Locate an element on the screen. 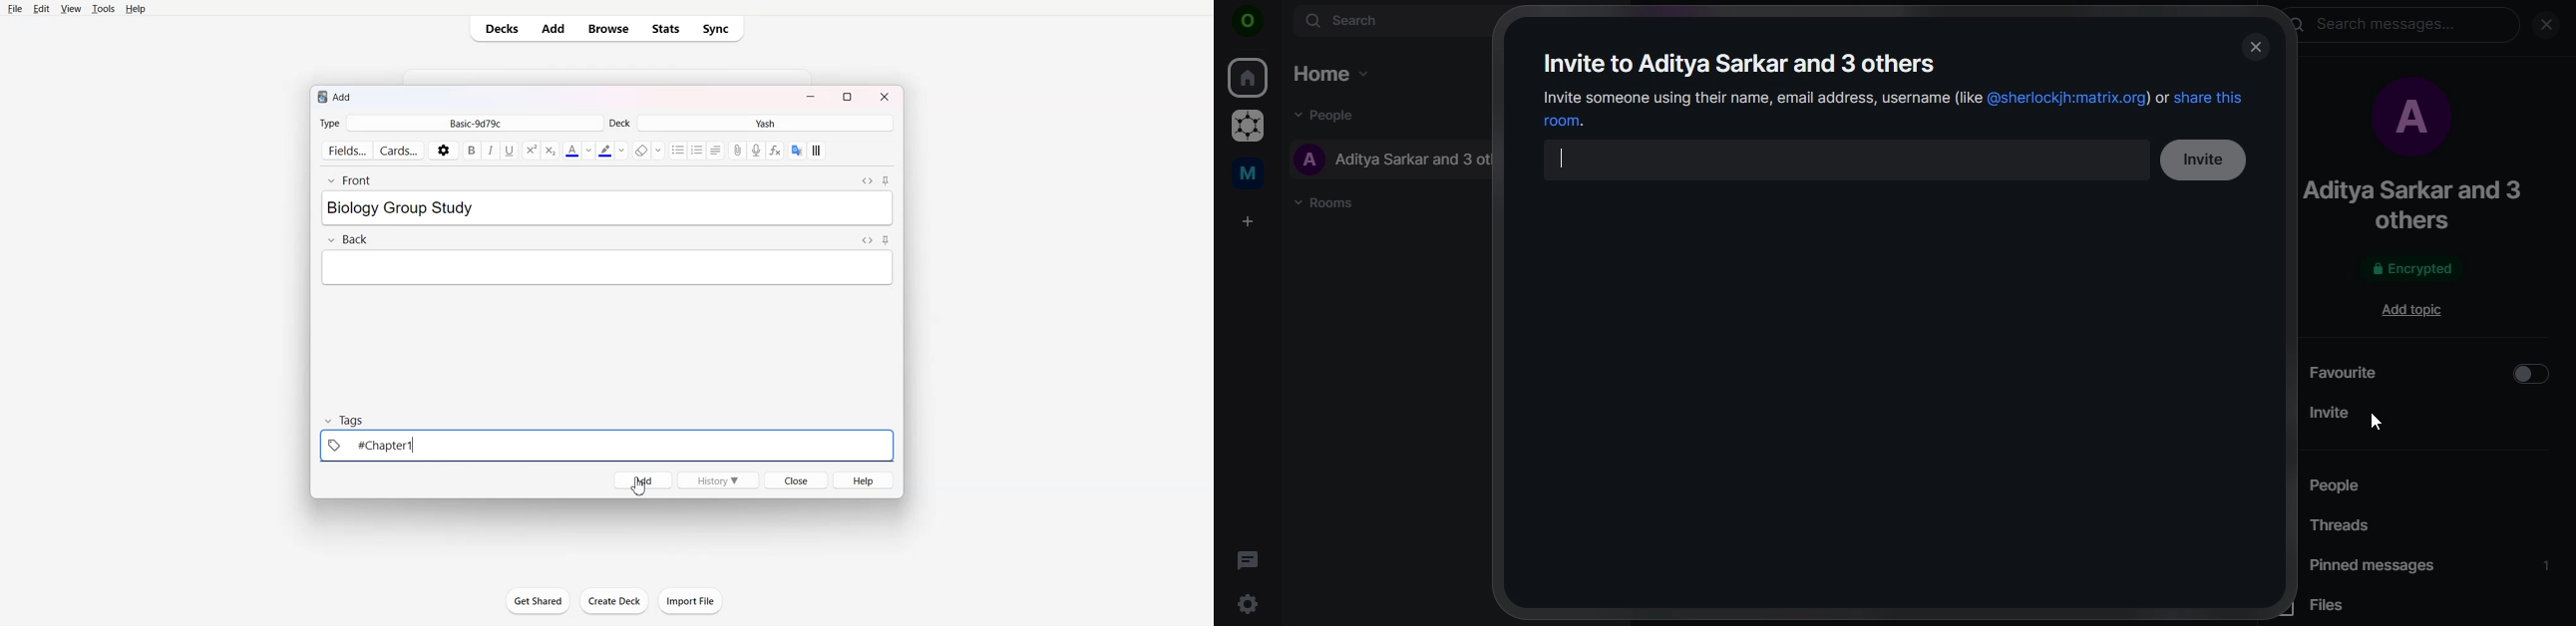 Image resolution: width=2576 pixels, height=644 pixels. Close is located at coordinates (796, 480).